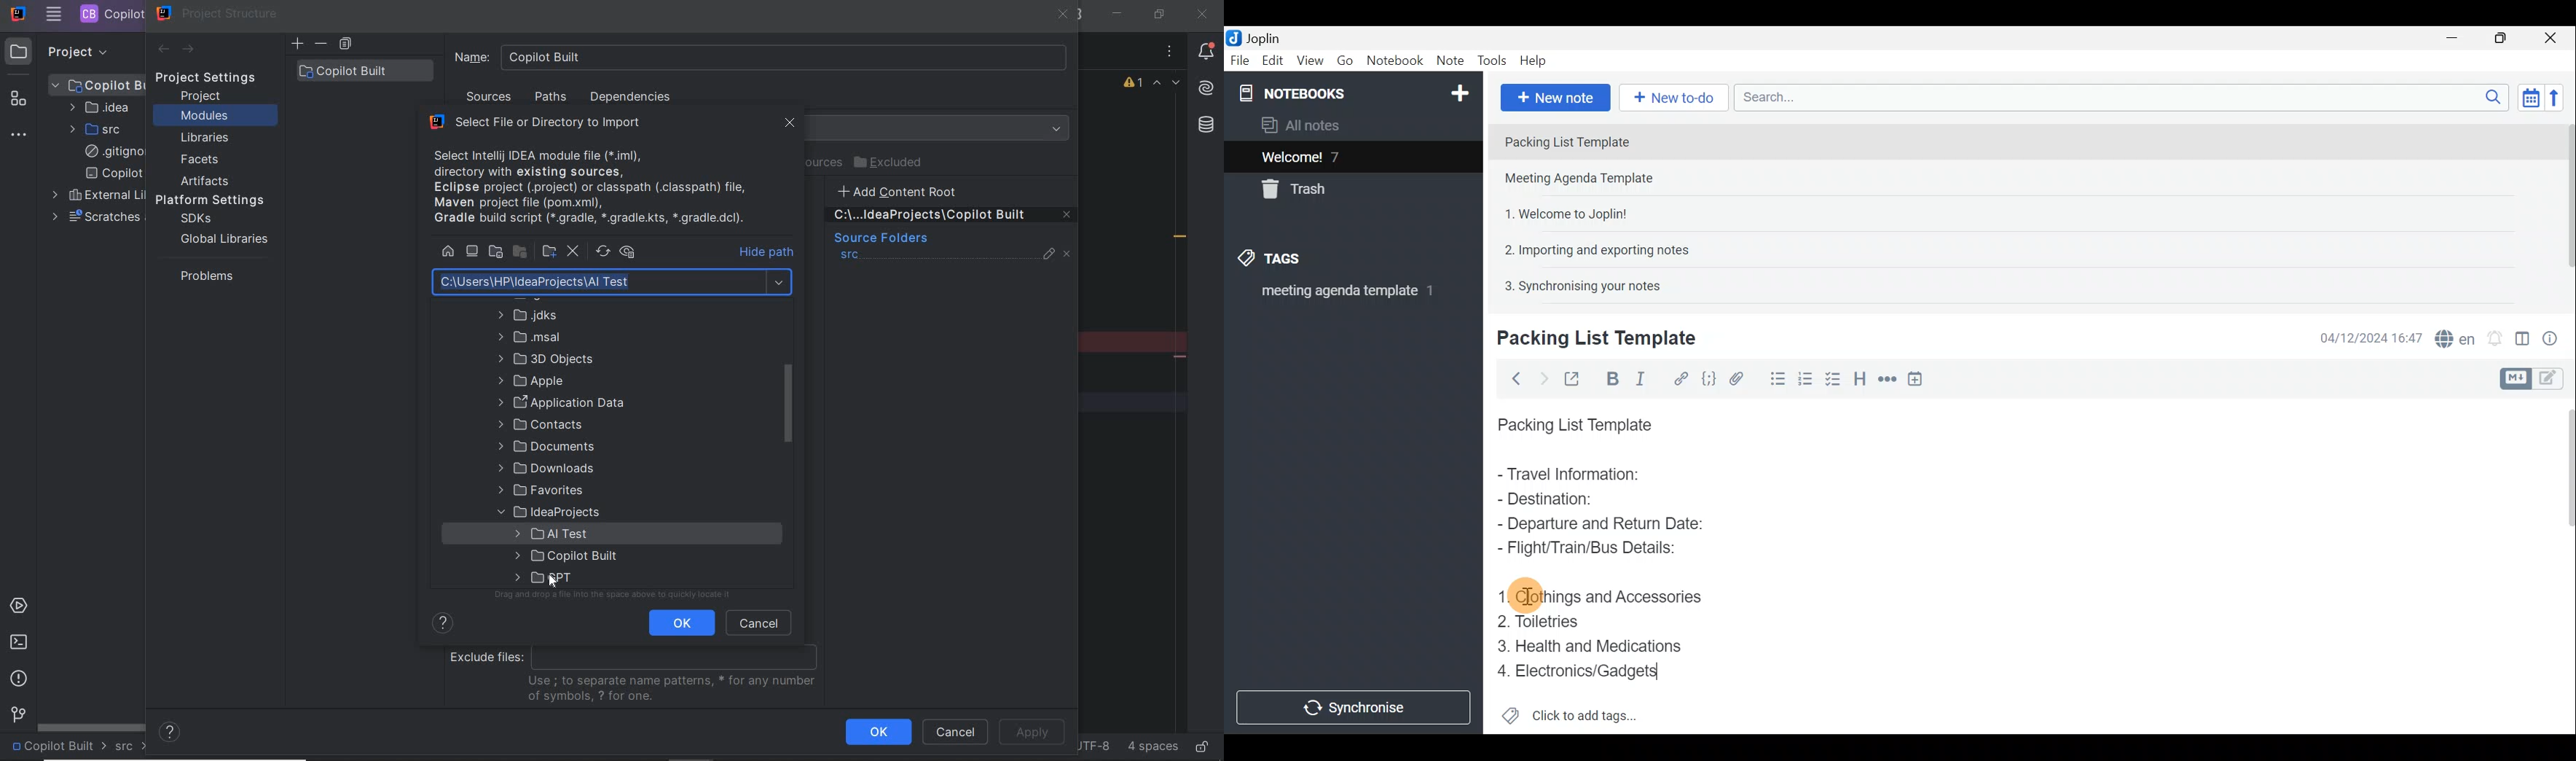 This screenshot has width=2576, height=784. I want to click on Toiletries, so click(1541, 623).